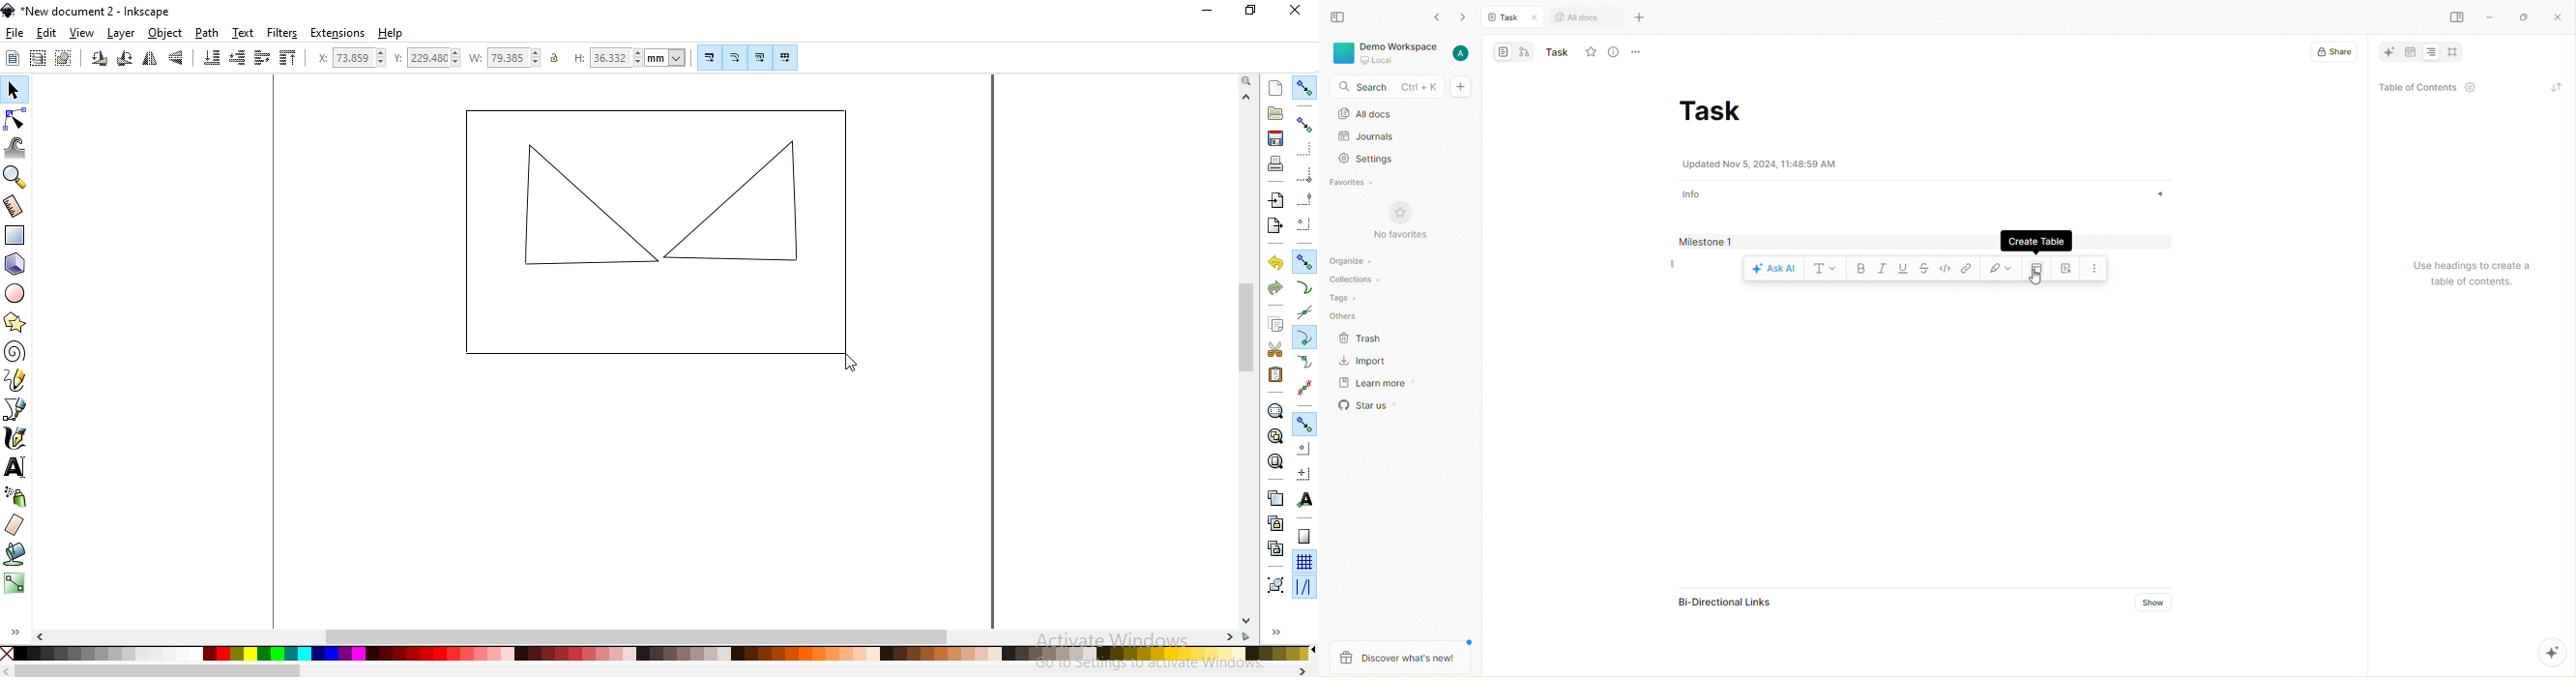 This screenshot has height=700, width=2576. Describe the element at coordinates (93, 14) in the screenshot. I see `new document 2 - inkscape` at that location.